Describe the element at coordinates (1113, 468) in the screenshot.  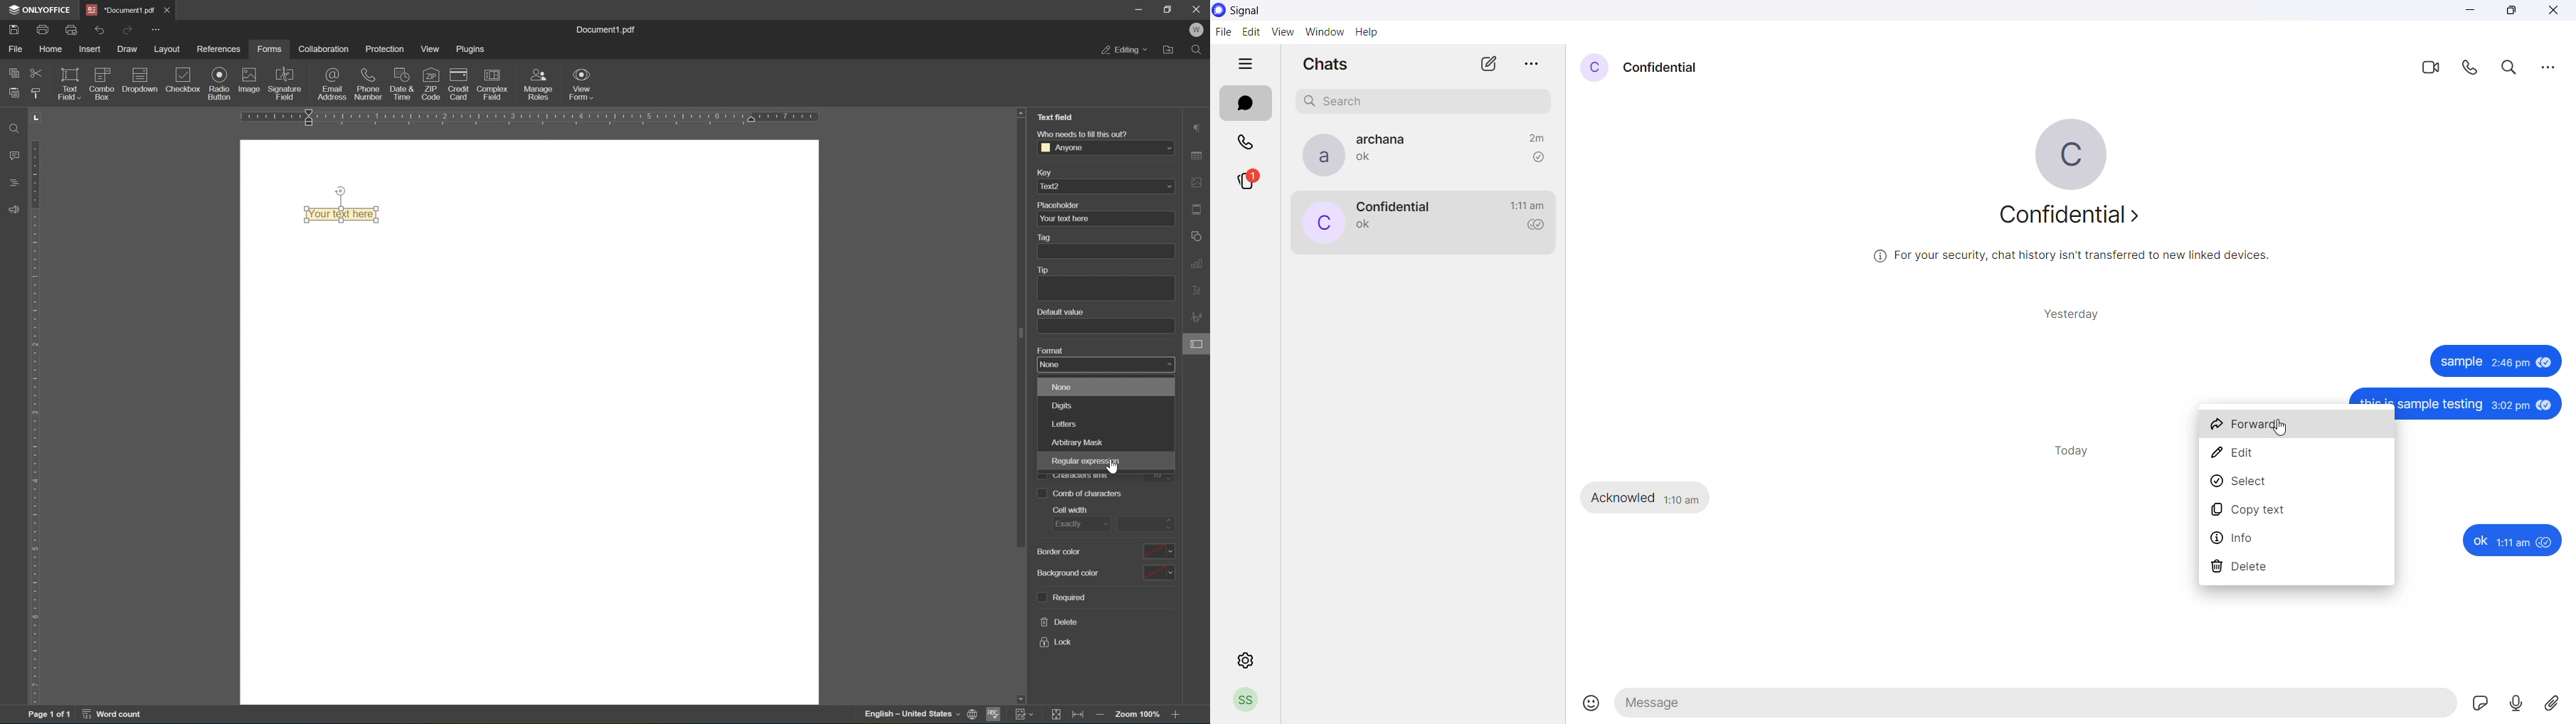
I see `Cursor` at that location.